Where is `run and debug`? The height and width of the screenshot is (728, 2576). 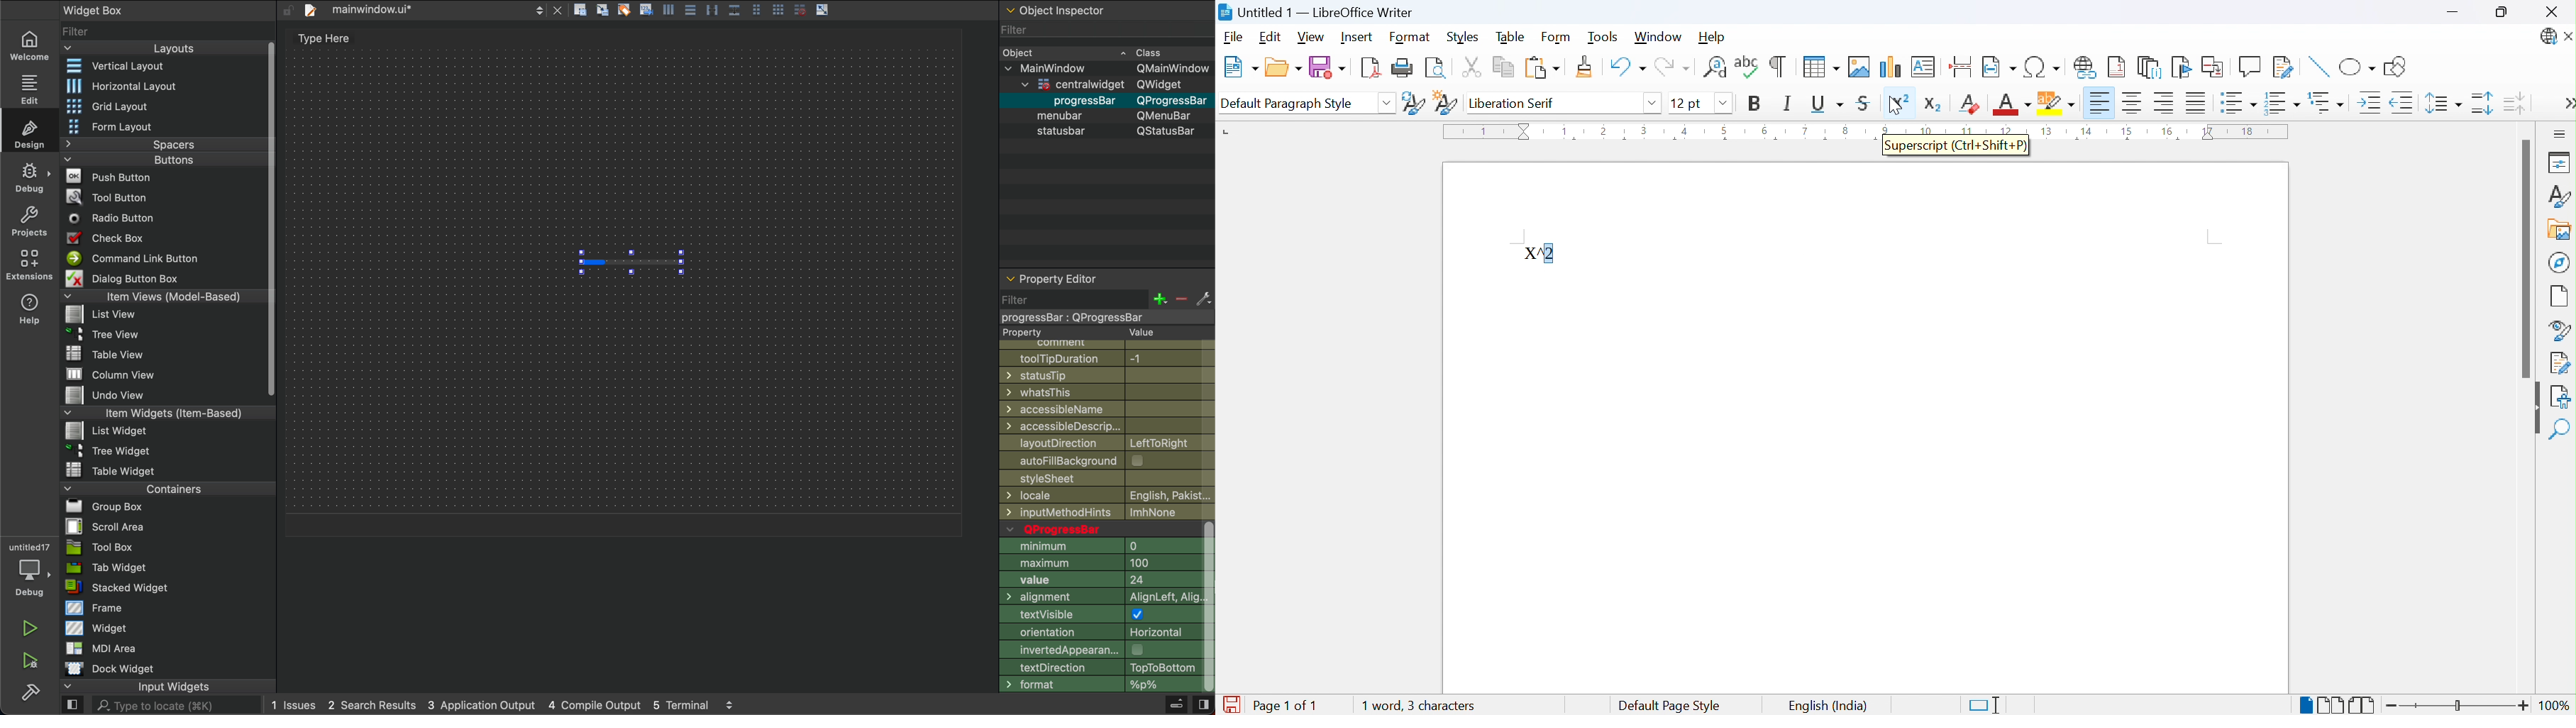 run and debug is located at coordinates (31, 661).